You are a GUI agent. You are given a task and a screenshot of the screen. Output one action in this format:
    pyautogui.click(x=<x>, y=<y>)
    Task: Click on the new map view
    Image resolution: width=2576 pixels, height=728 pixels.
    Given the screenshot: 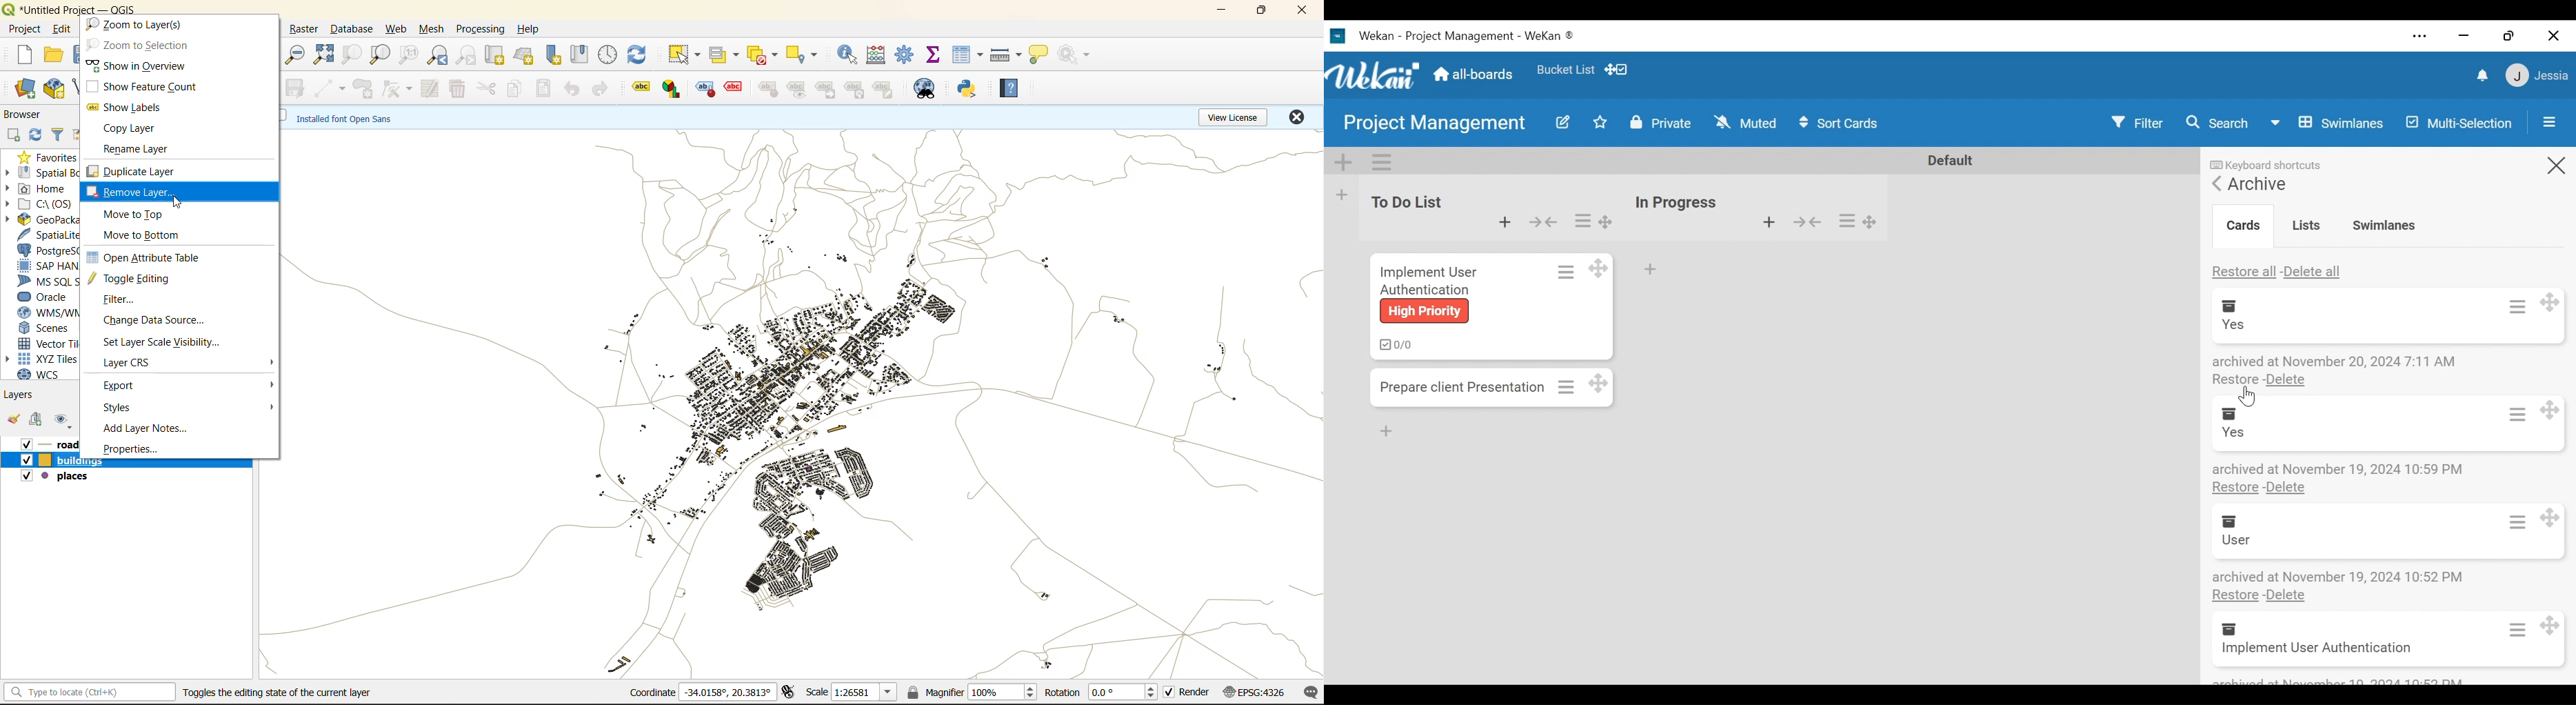 What is the action you would take?
    pyautogui.click(x=494, y=55)
    